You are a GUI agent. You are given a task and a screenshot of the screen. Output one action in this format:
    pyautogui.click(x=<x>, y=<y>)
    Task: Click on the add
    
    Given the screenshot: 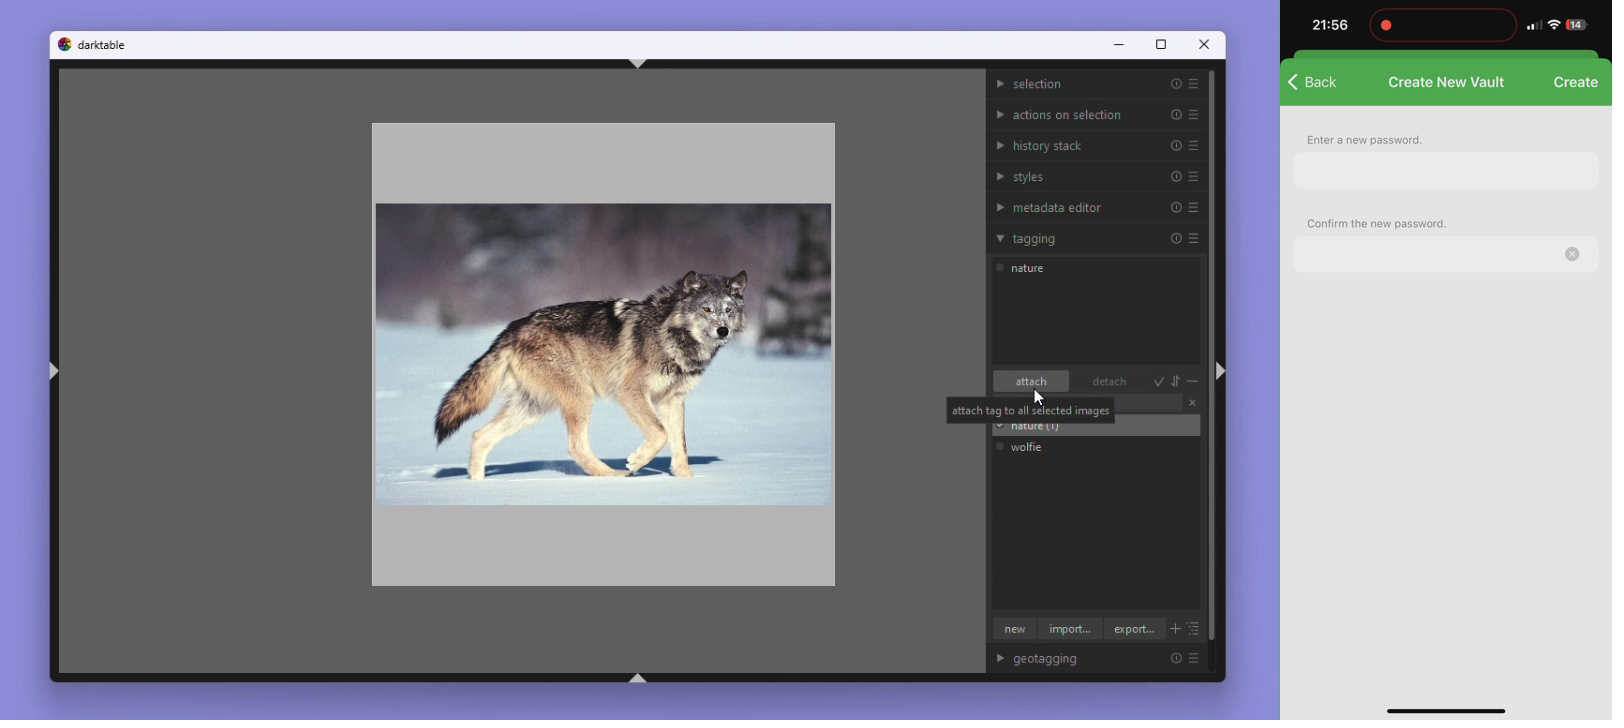 What is the action you would take?
    pyautogui.click(x=1174, y=631)
    